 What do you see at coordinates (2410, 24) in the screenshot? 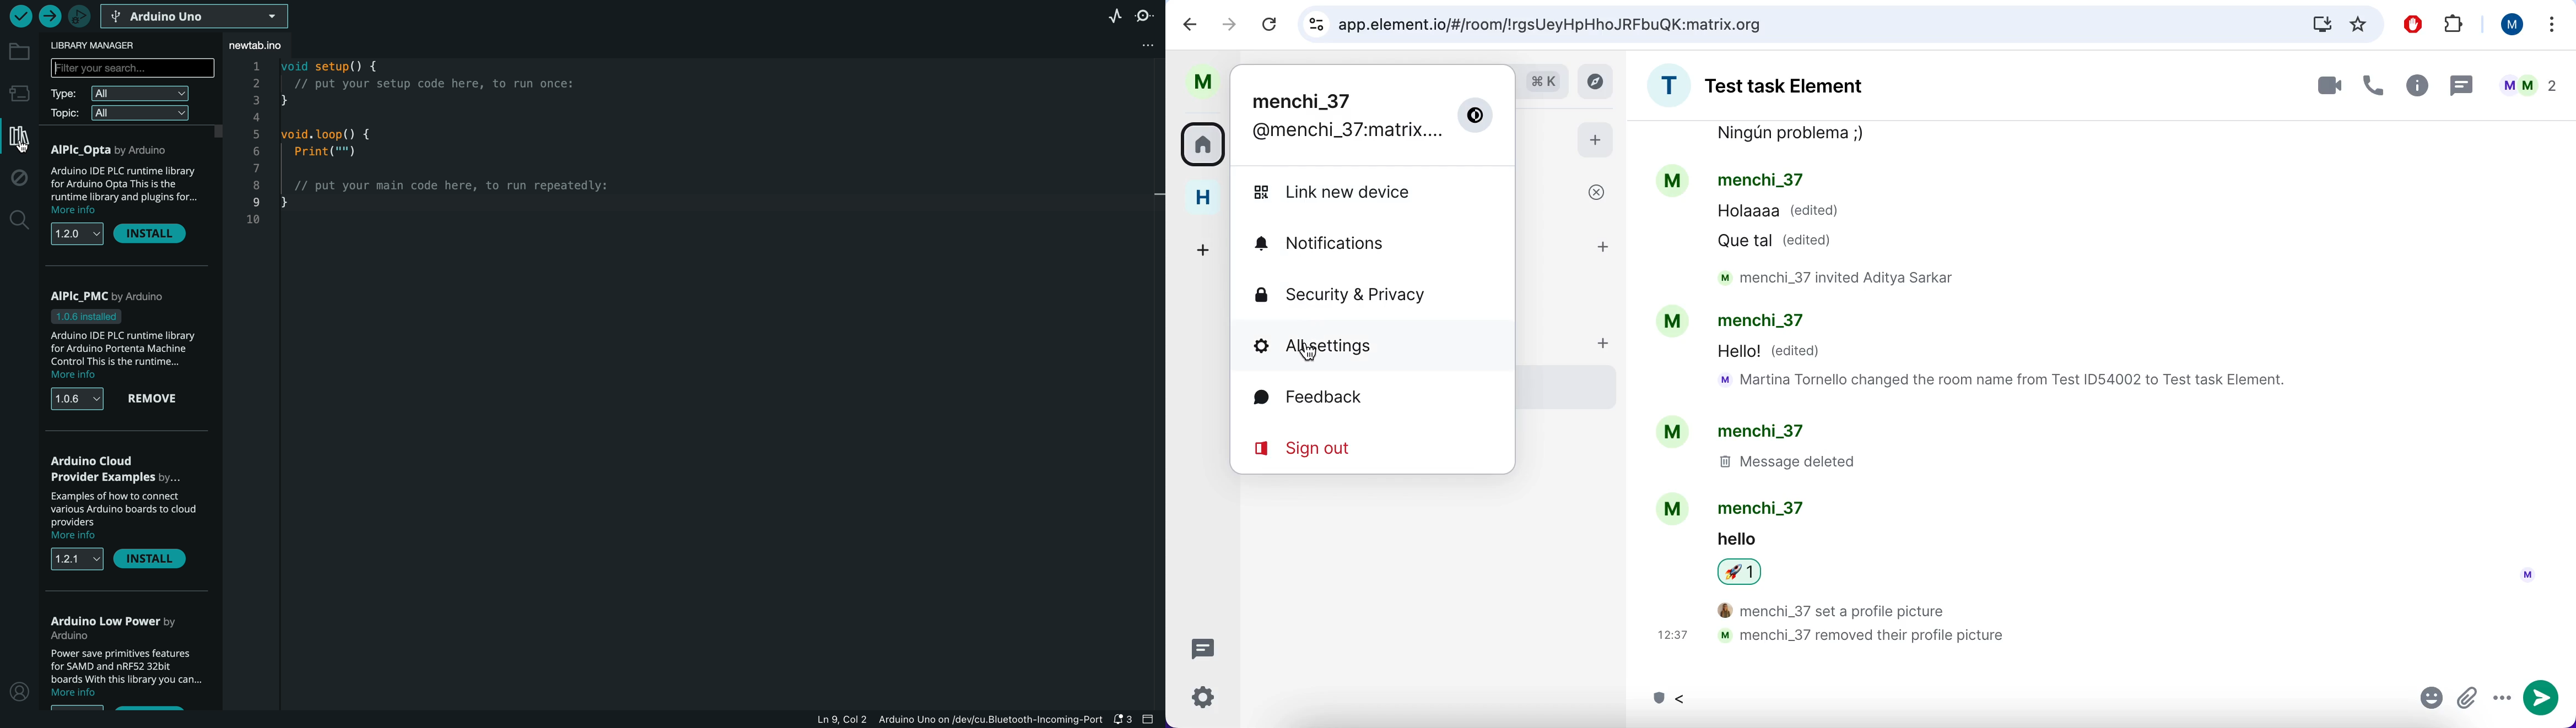
I see `ad block` at bounding box center [2410, 24].